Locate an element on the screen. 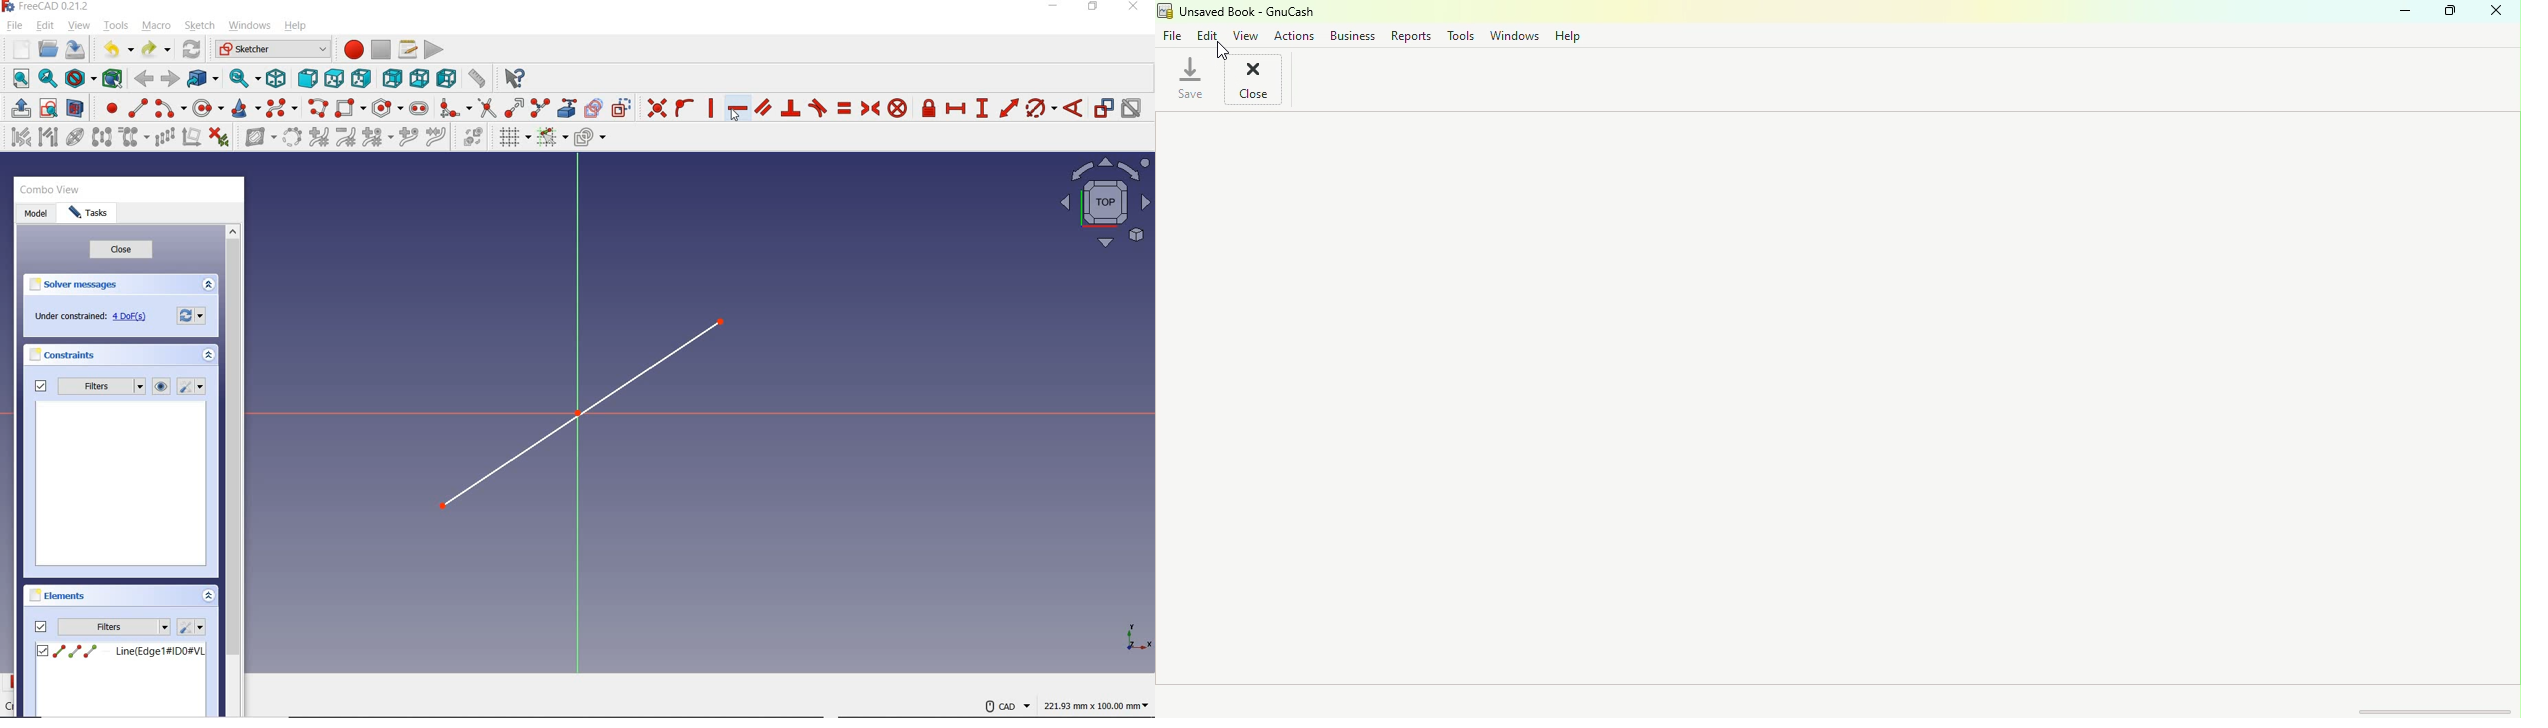 The image size is (2548, 728). SREMOVE AXES ALIGNMENT is located at coordinates (191, 138).